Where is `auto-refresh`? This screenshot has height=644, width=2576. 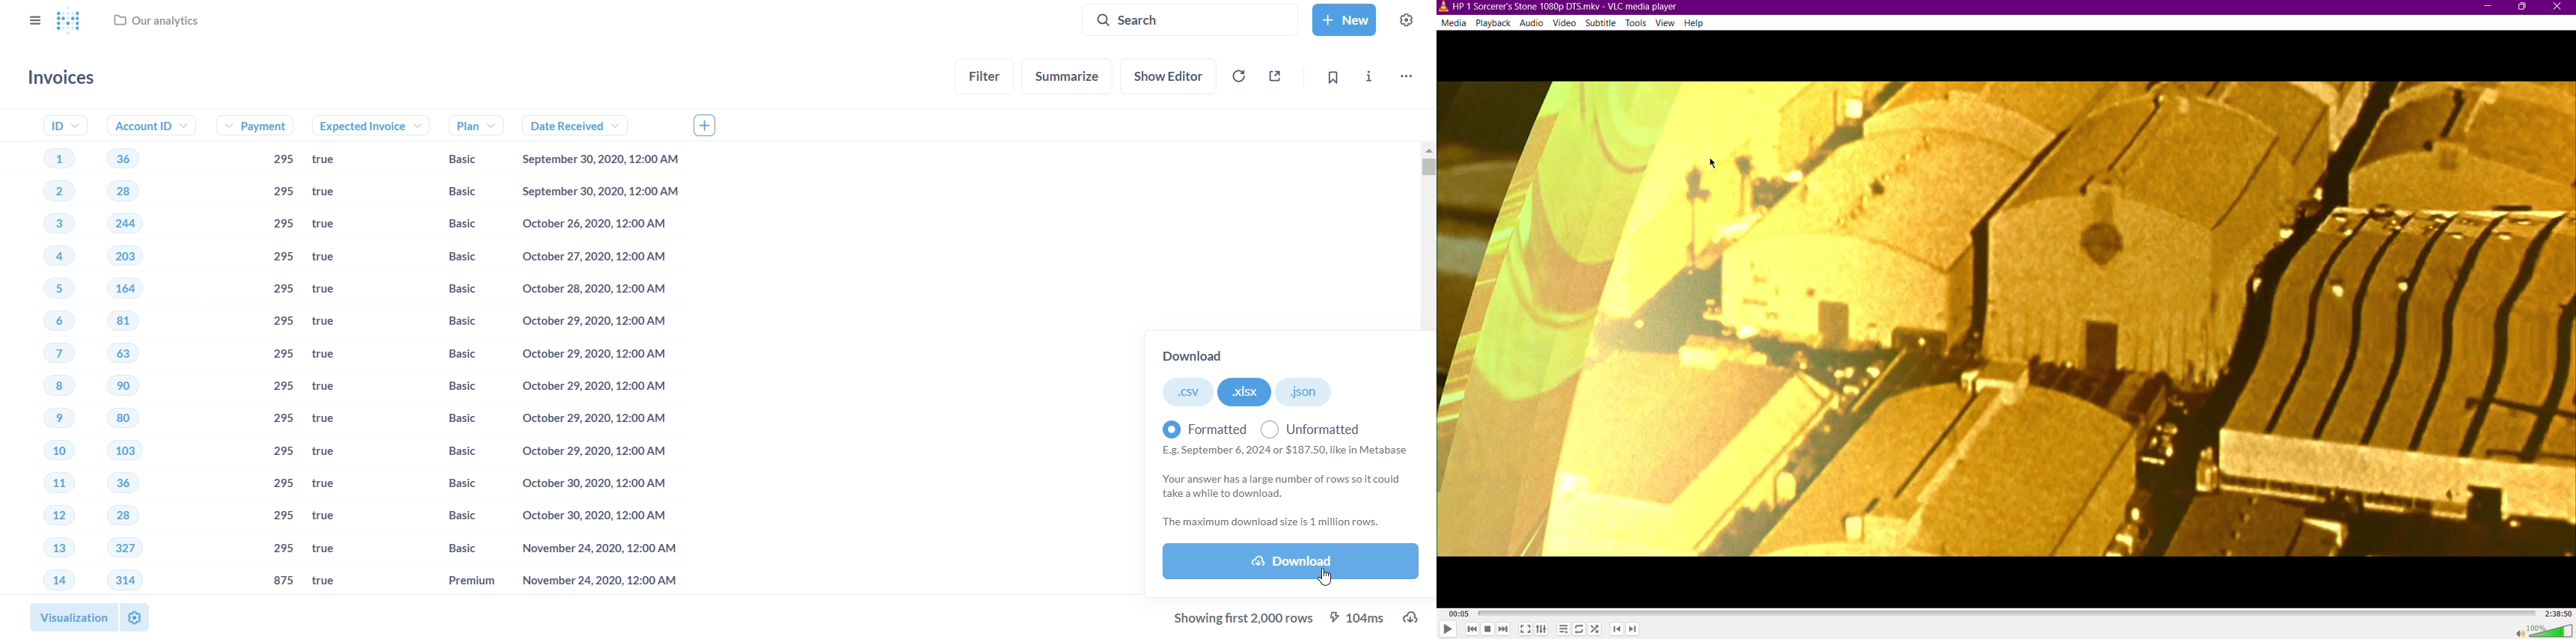
auto-refresh is located at coordinates (1237, 76).